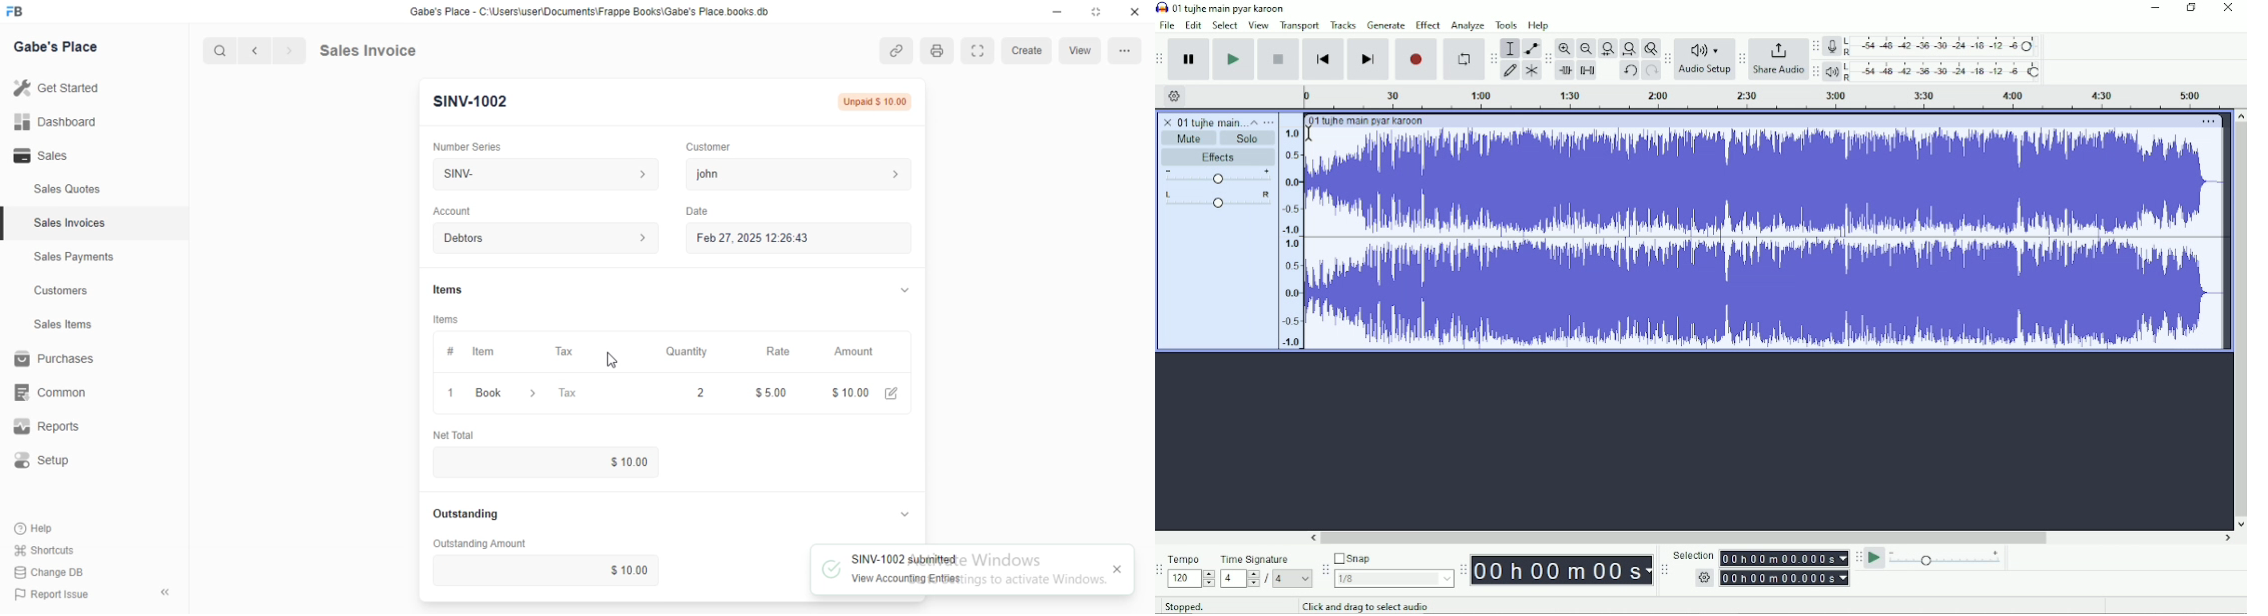 Image resolution: width=2268 pixels, height=616 pixels. I want to click on SINV-1002 submitted, so click(907, 560).